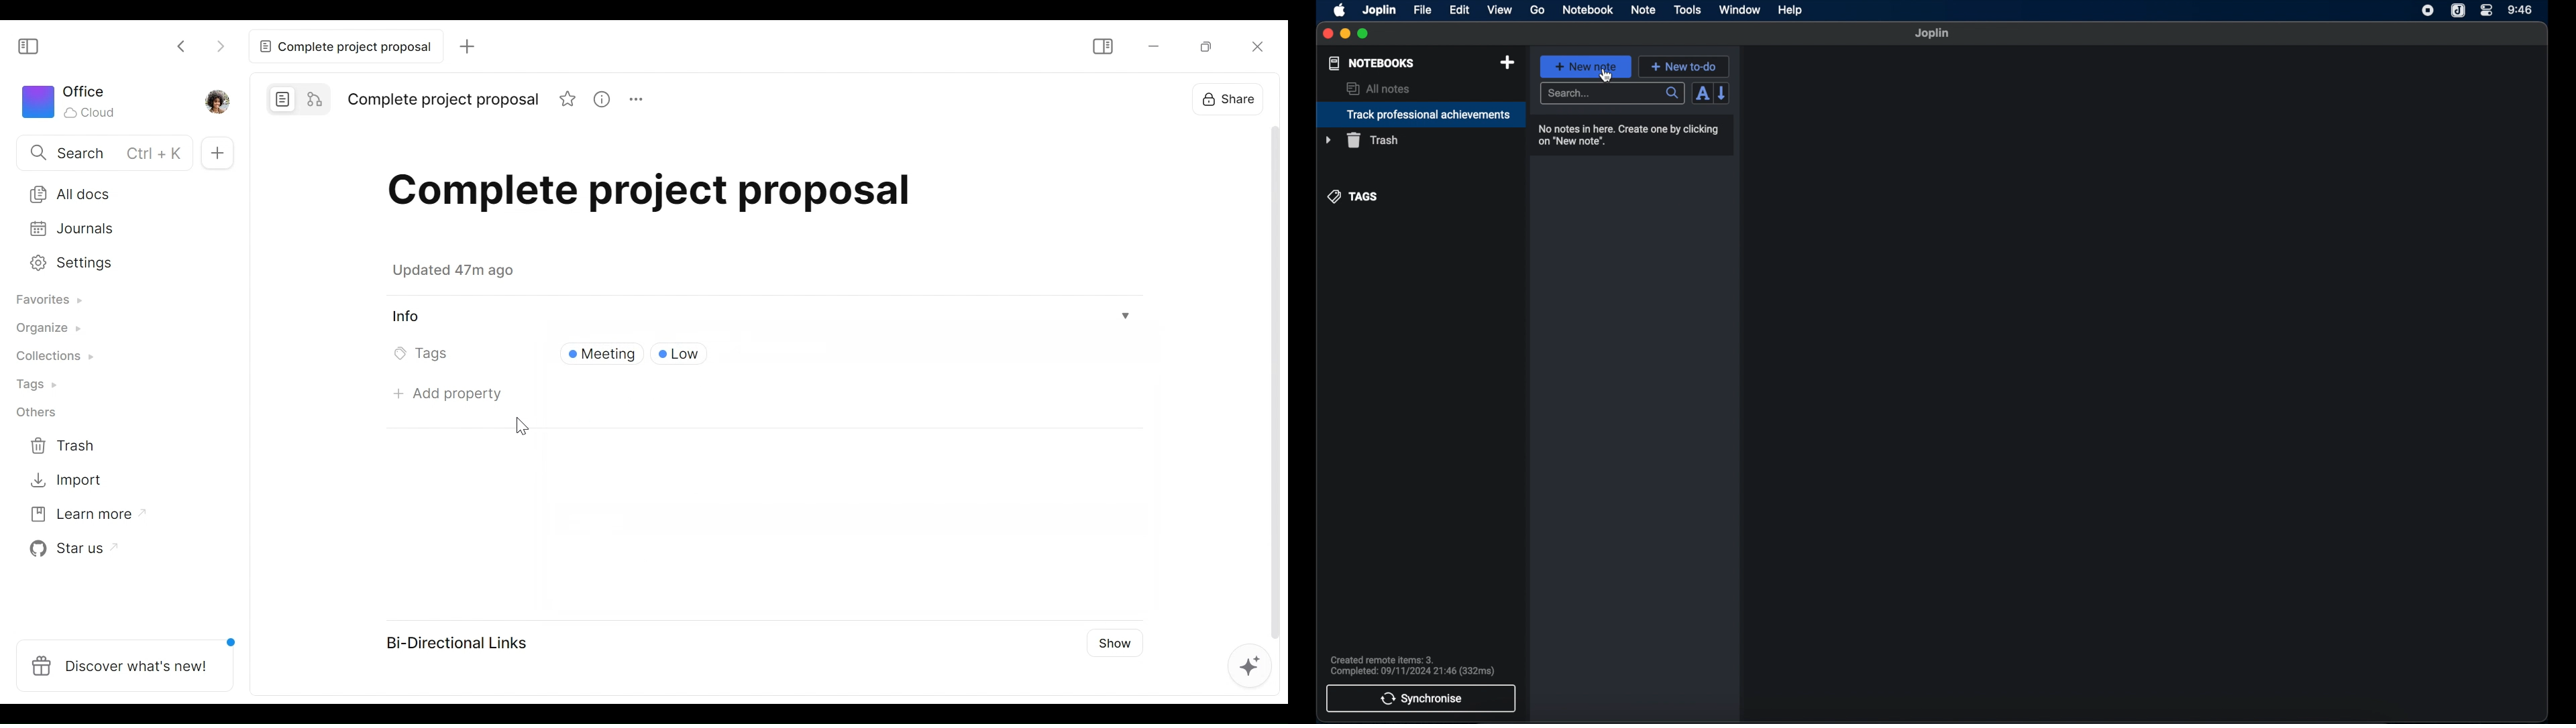  Describe the element at coordinates (2487, 11) in the screenshot. I see `control center` at that location.